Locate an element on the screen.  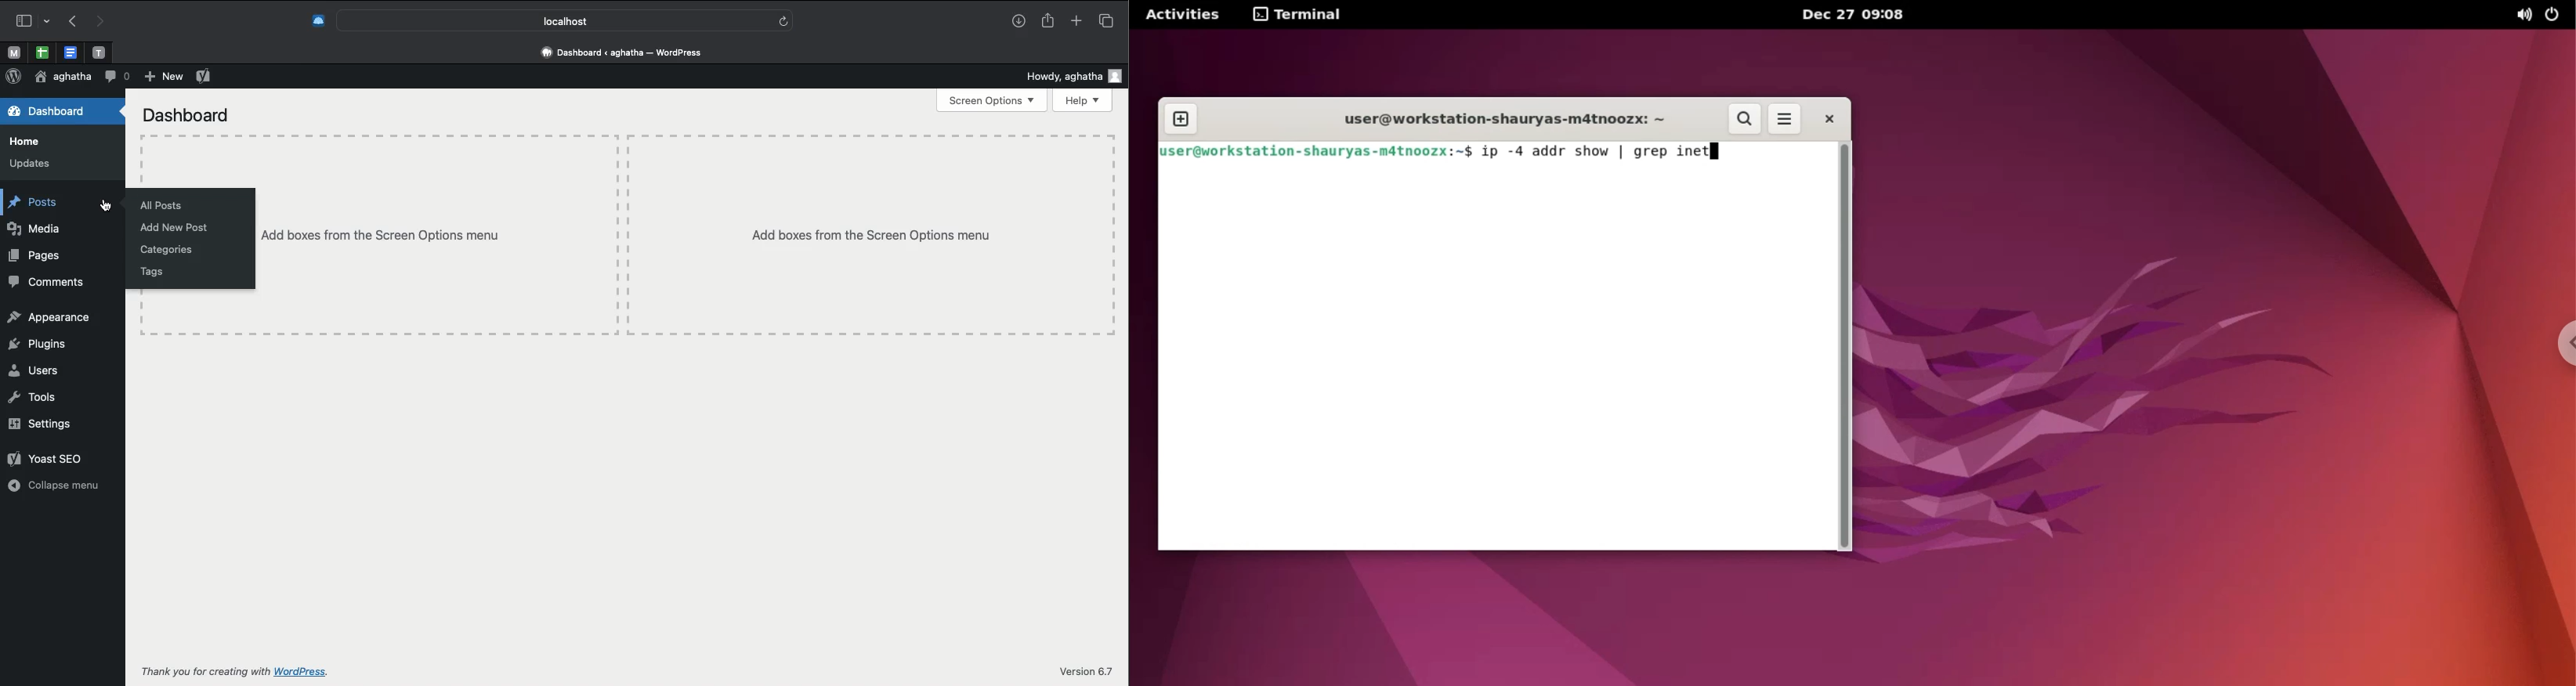
Search bar is located at coordinates (565, 20).